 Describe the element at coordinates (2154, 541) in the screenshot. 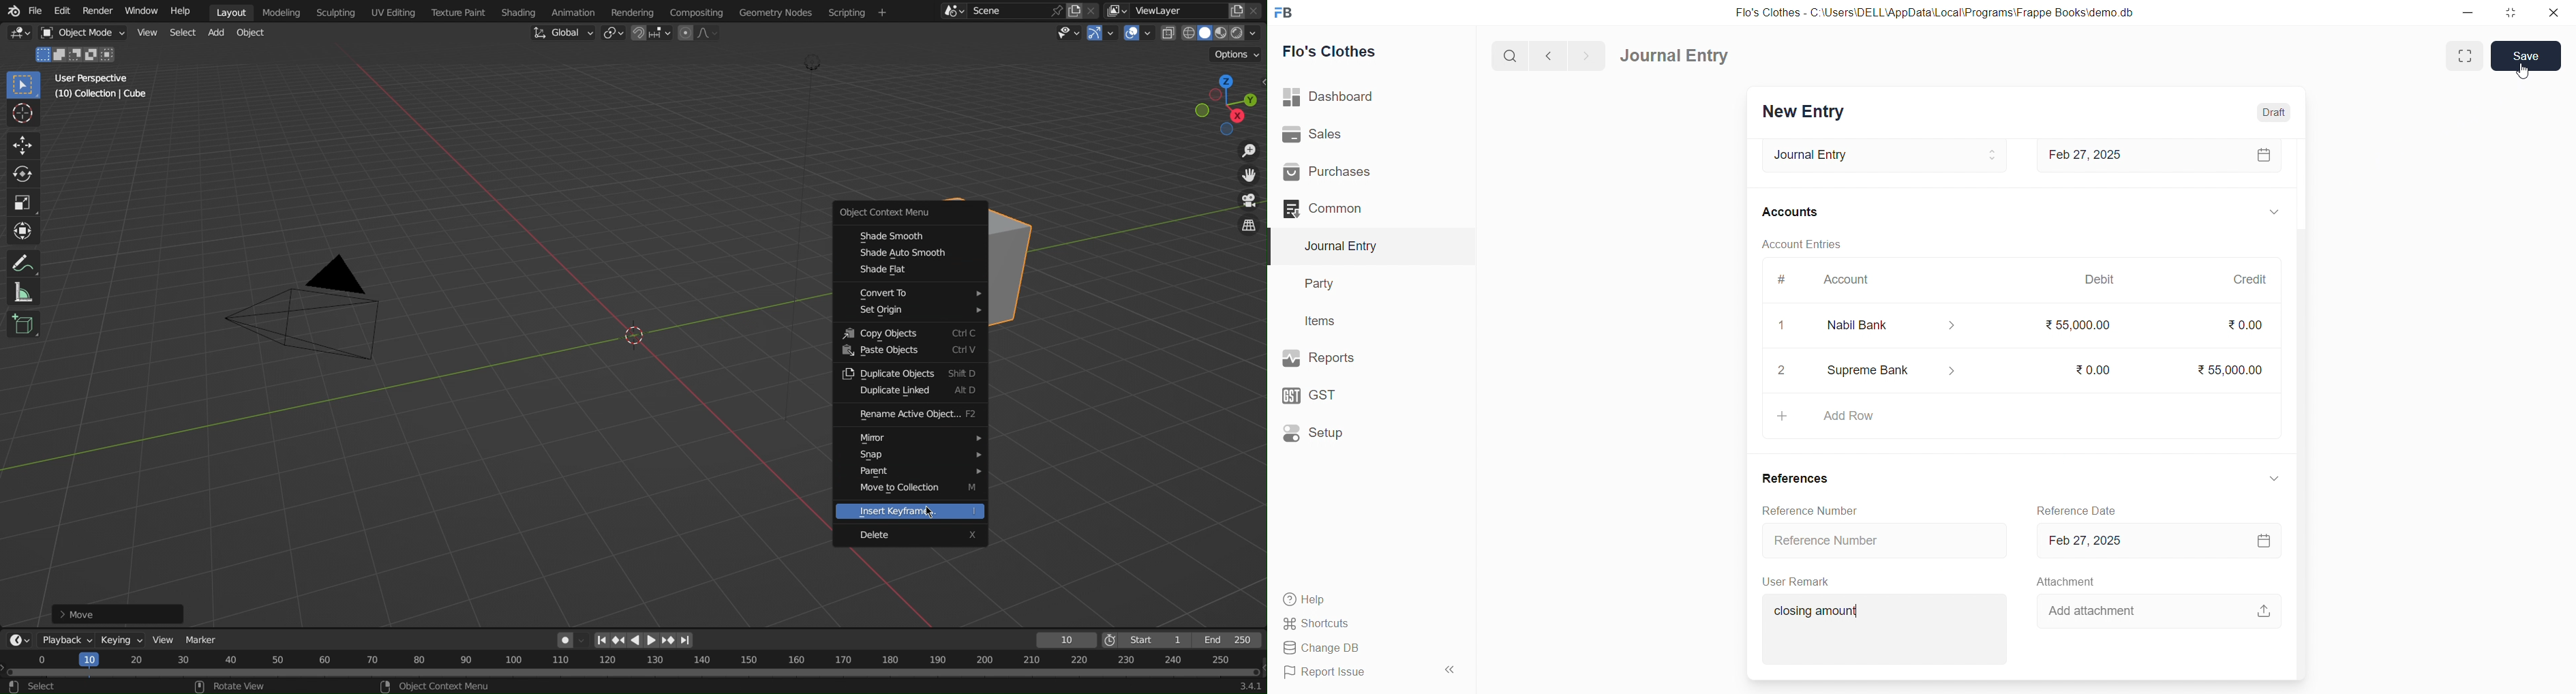

I see `Feb 27, 2025` at that location.